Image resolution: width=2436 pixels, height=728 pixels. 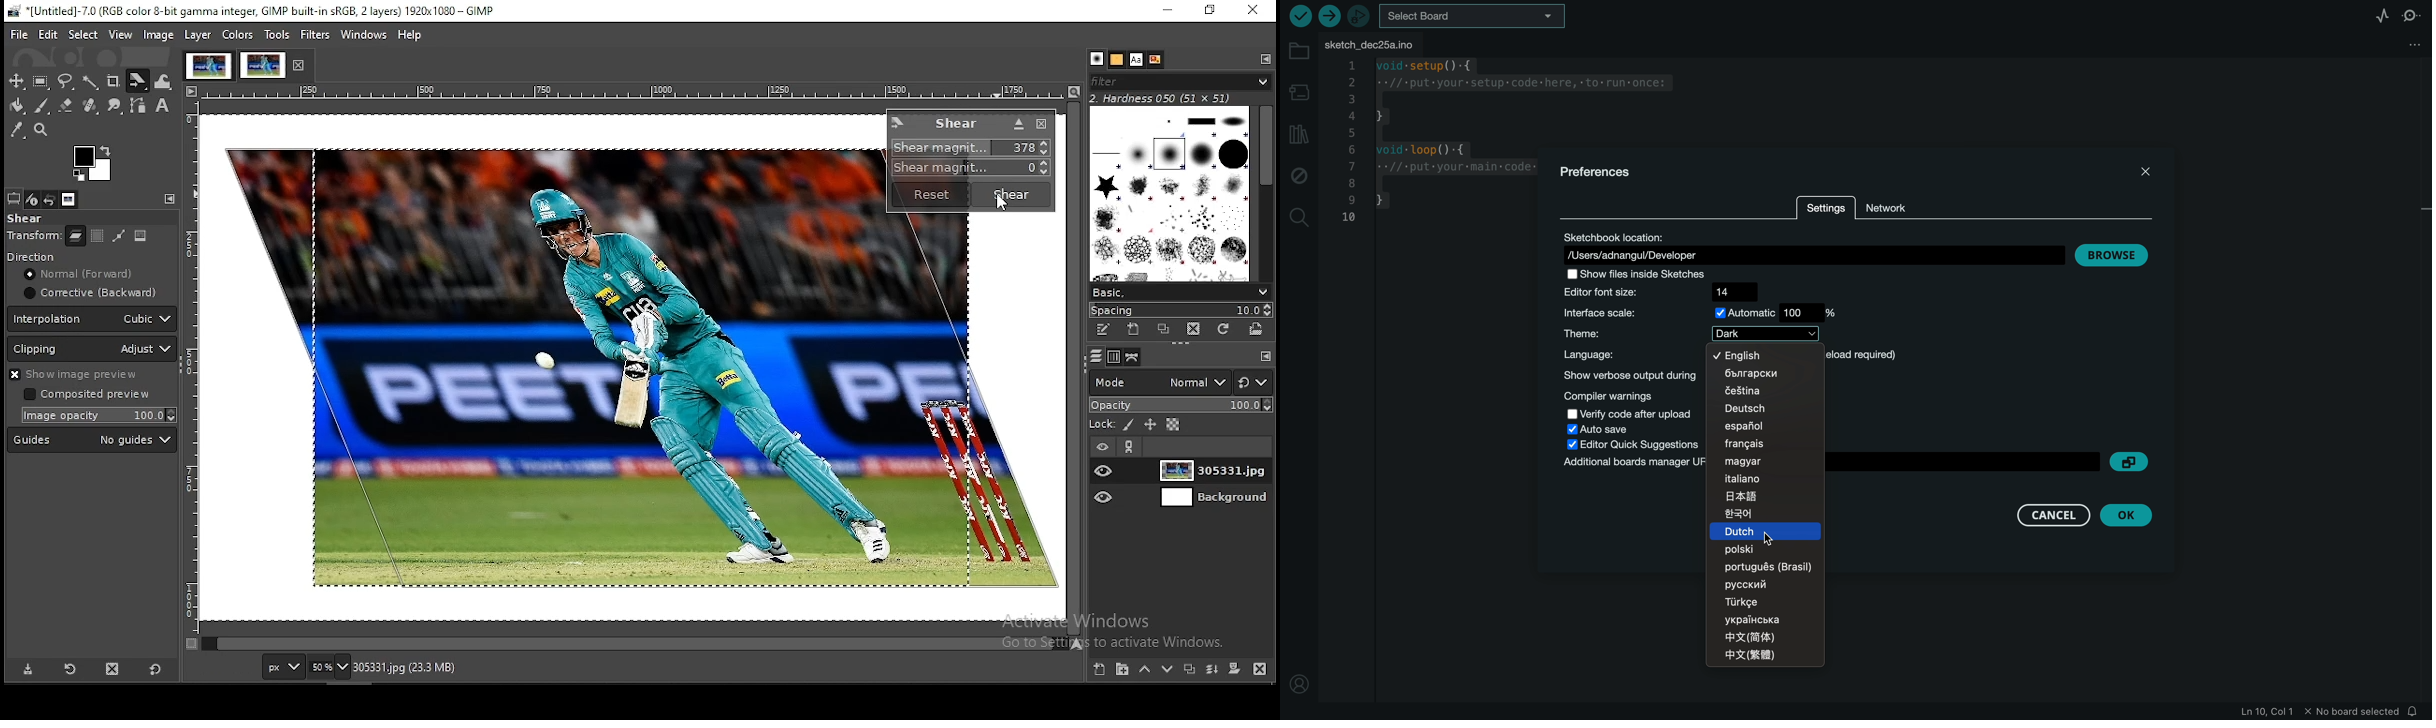 What do you see at coordinates (1164, 12) in the screenshot?
I see `minimize` at bounding box center [1164, 12].